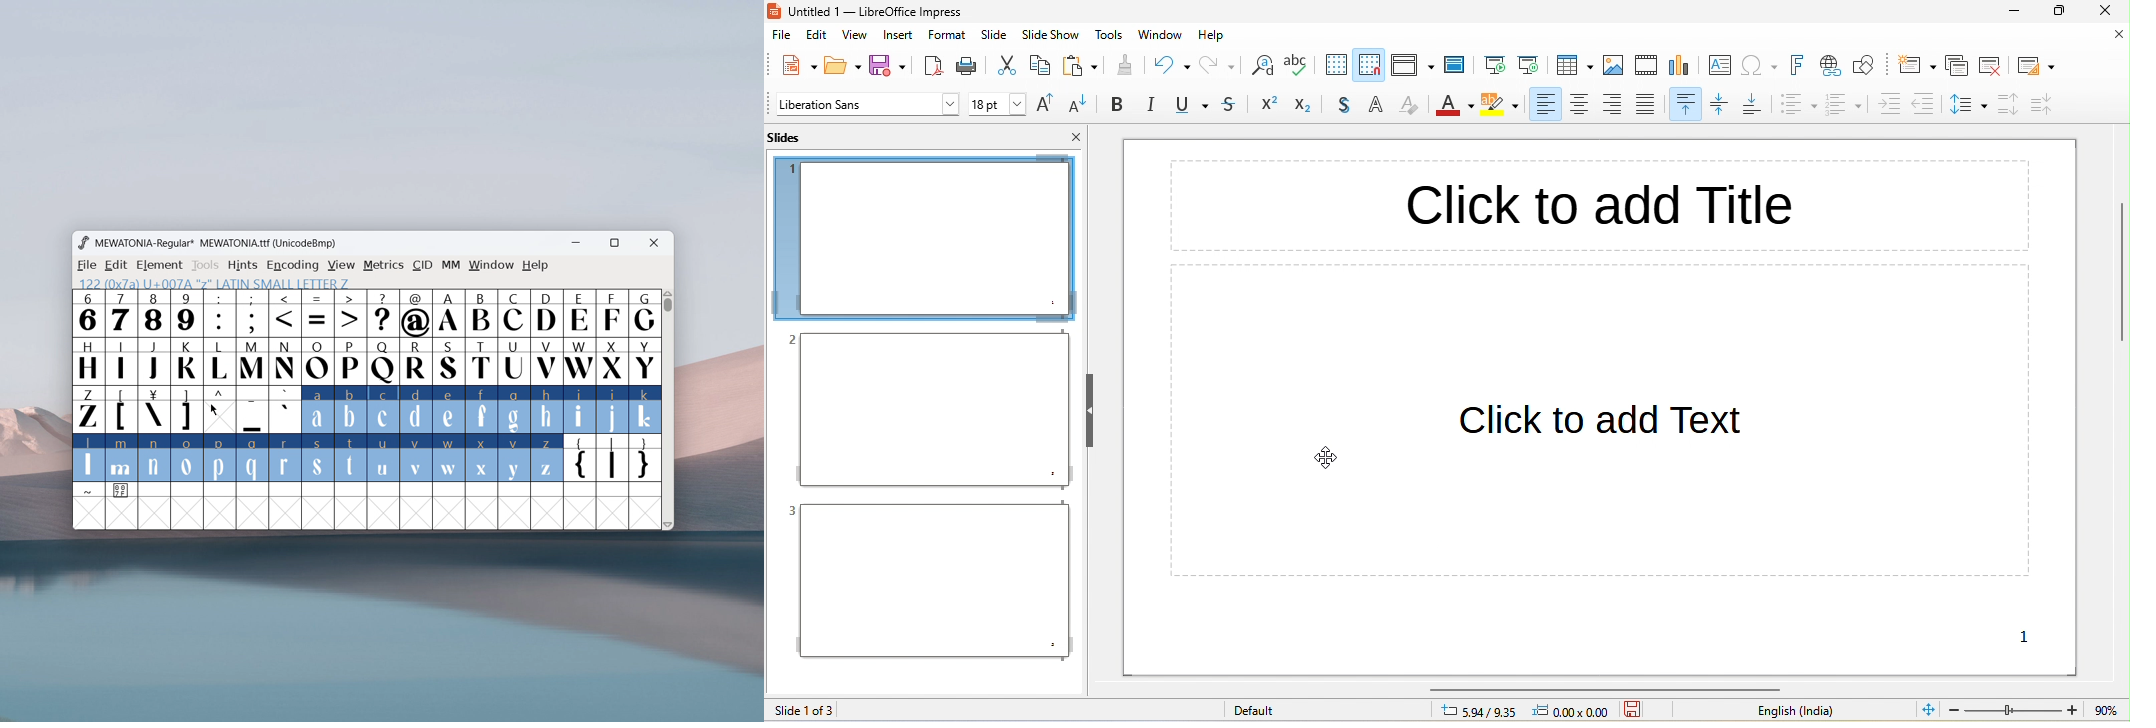 The height and width of the screenshot is (728, 2156). What do you see at coordinates (1804, 711) in the screenshot?
I see `text language` at bounding box center [1804, 711].